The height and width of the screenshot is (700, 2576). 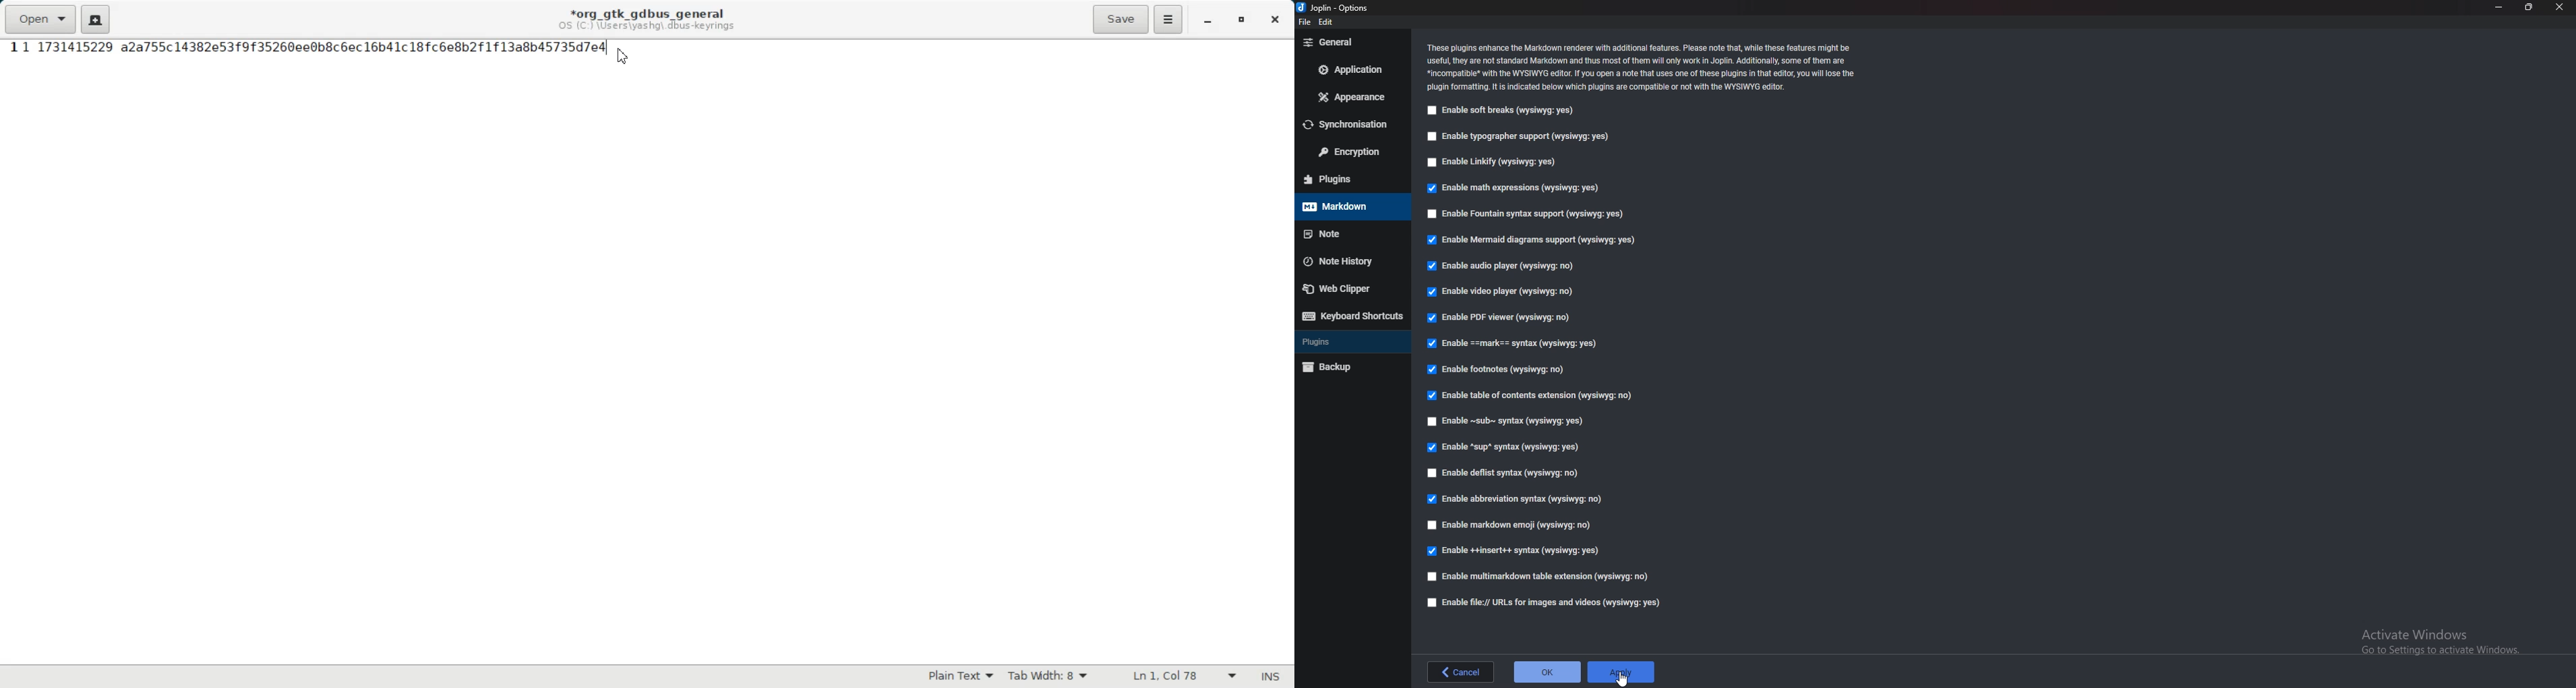 I want to click on Save, so click(x=1120, y=19).